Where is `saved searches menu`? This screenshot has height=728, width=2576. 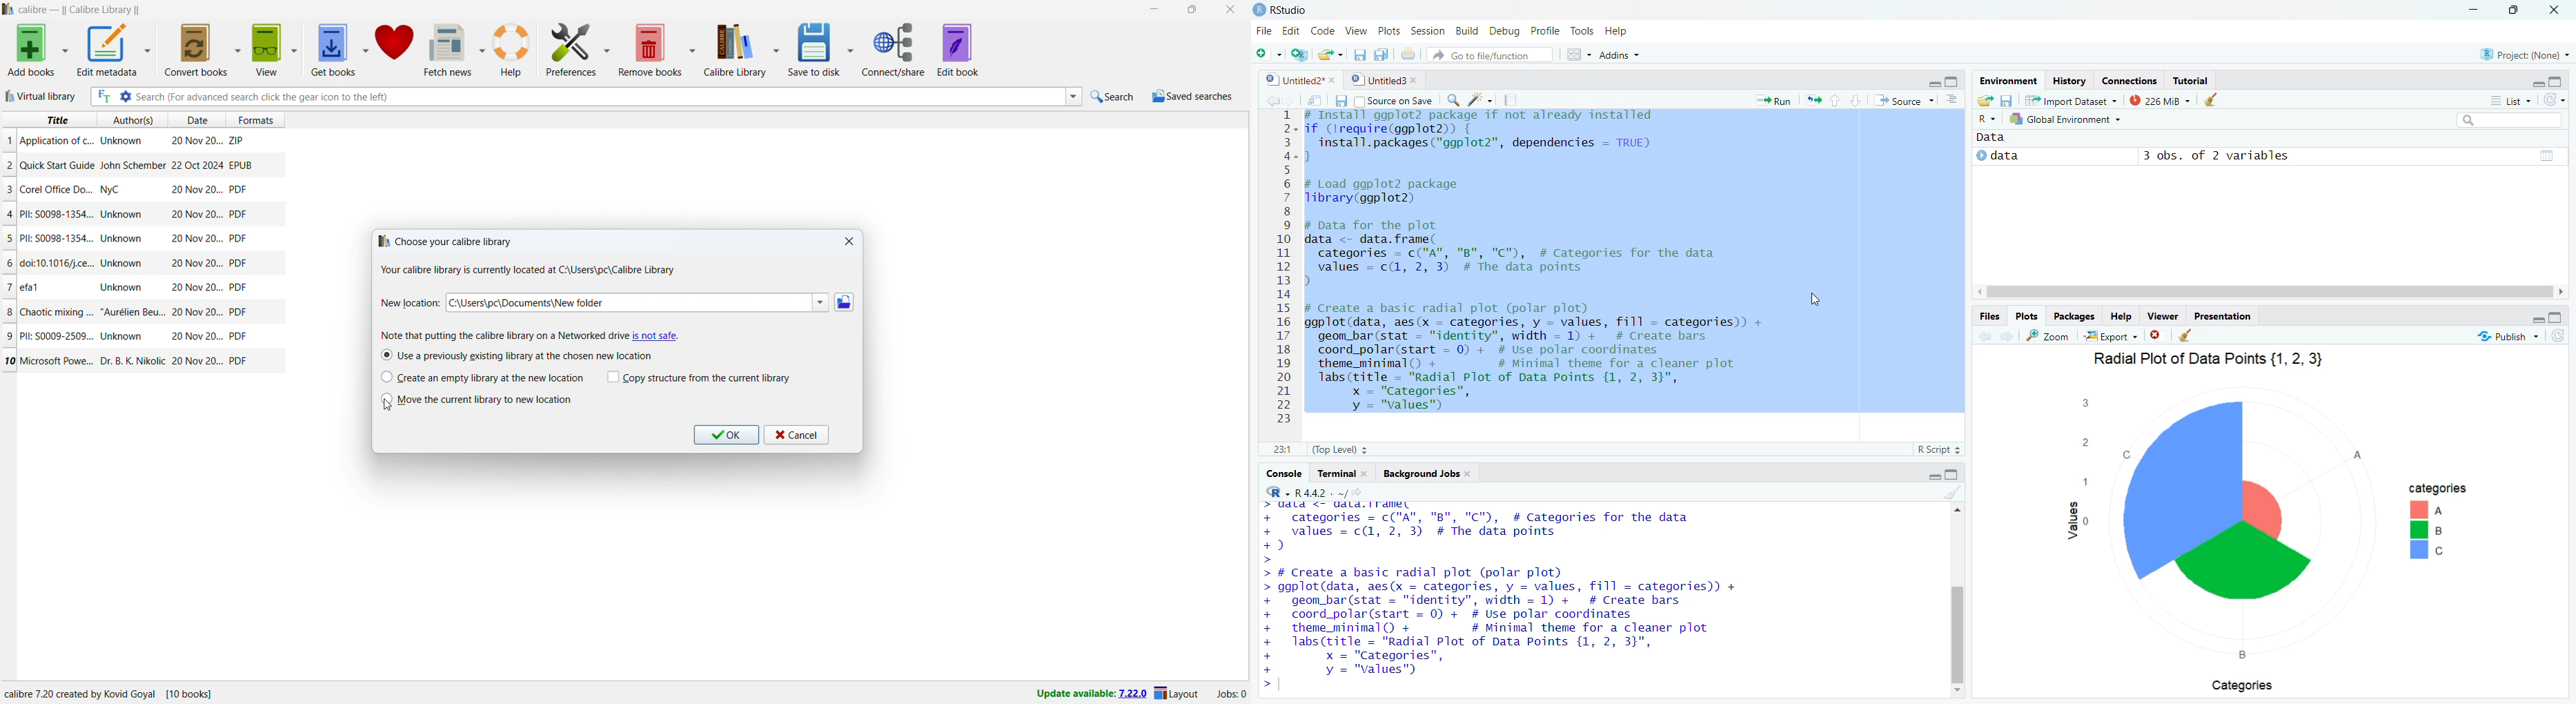
saved searches menu is located at coordinates (1192, 96).